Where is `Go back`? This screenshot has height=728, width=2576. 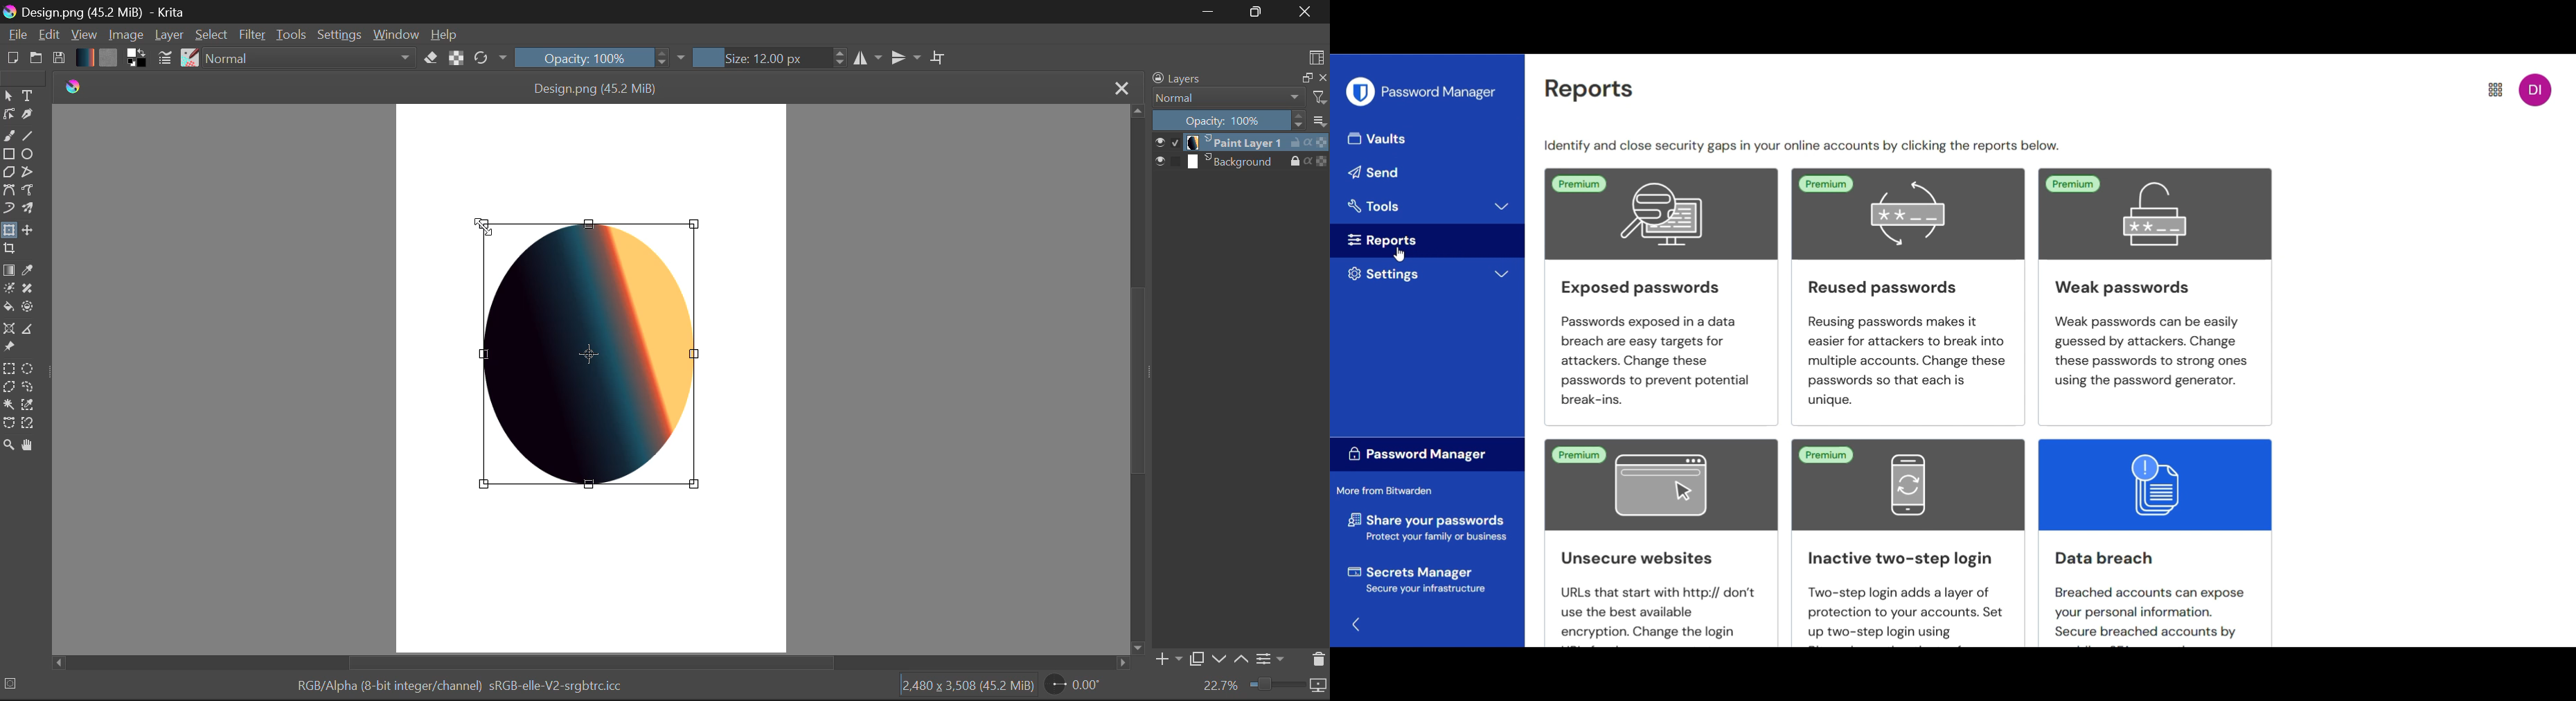 Go back is located at coordinates (1359, 620).